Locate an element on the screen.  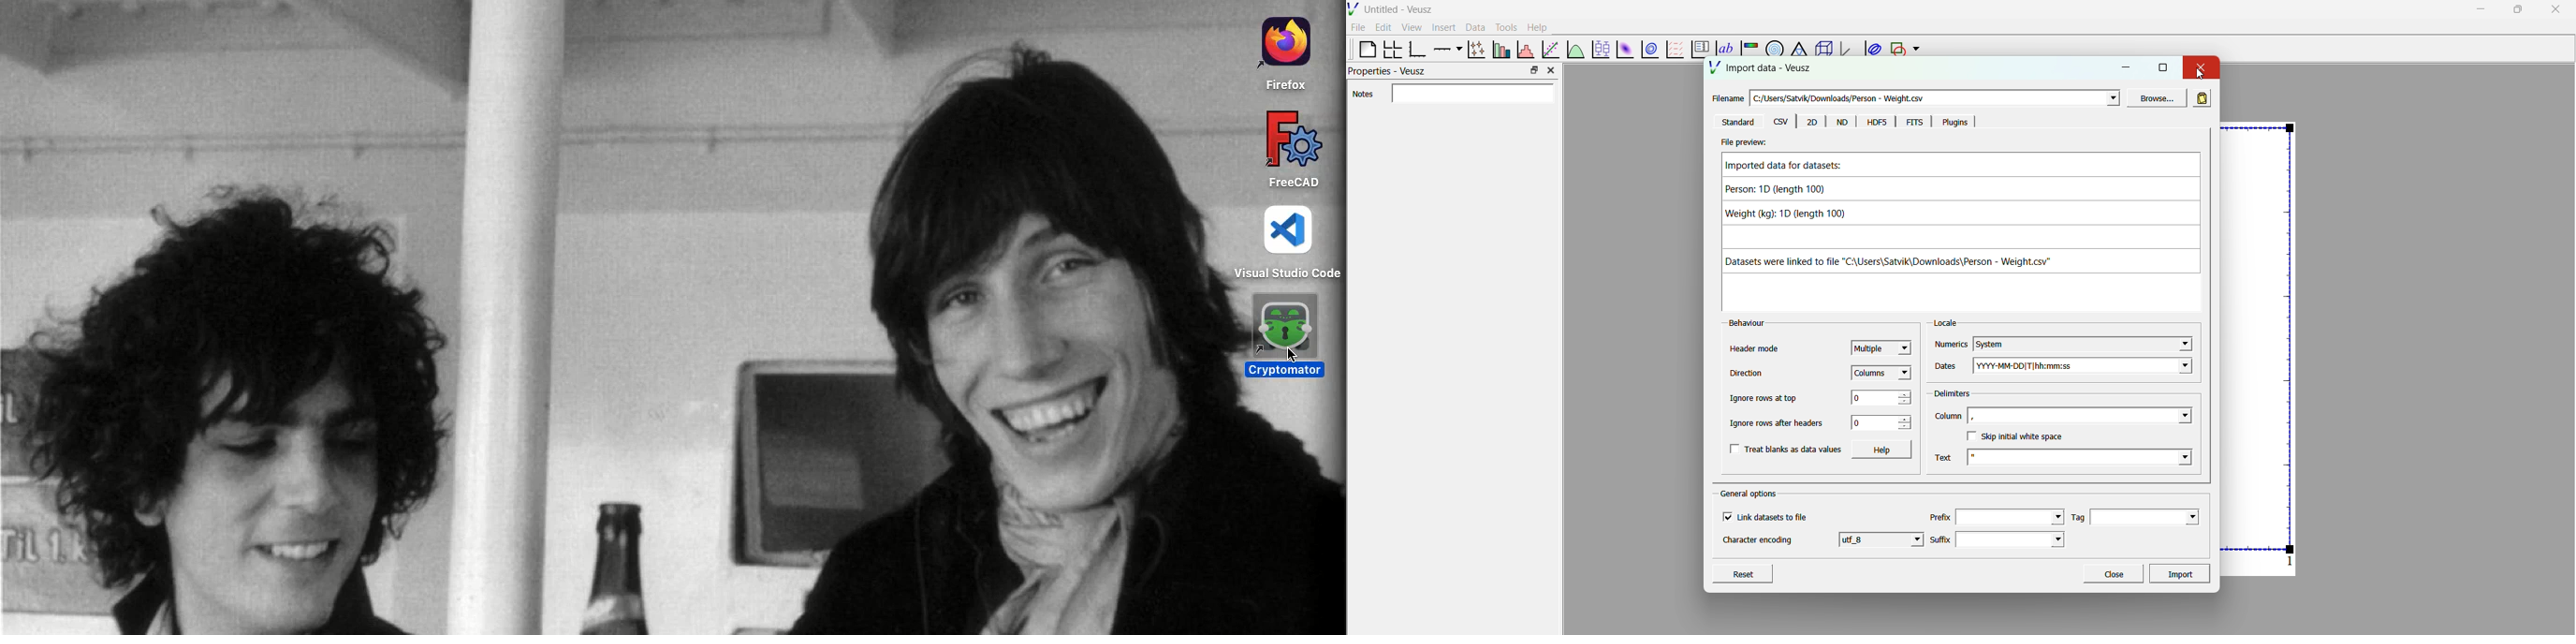
image color graph is located at coordinates (1749, 44).